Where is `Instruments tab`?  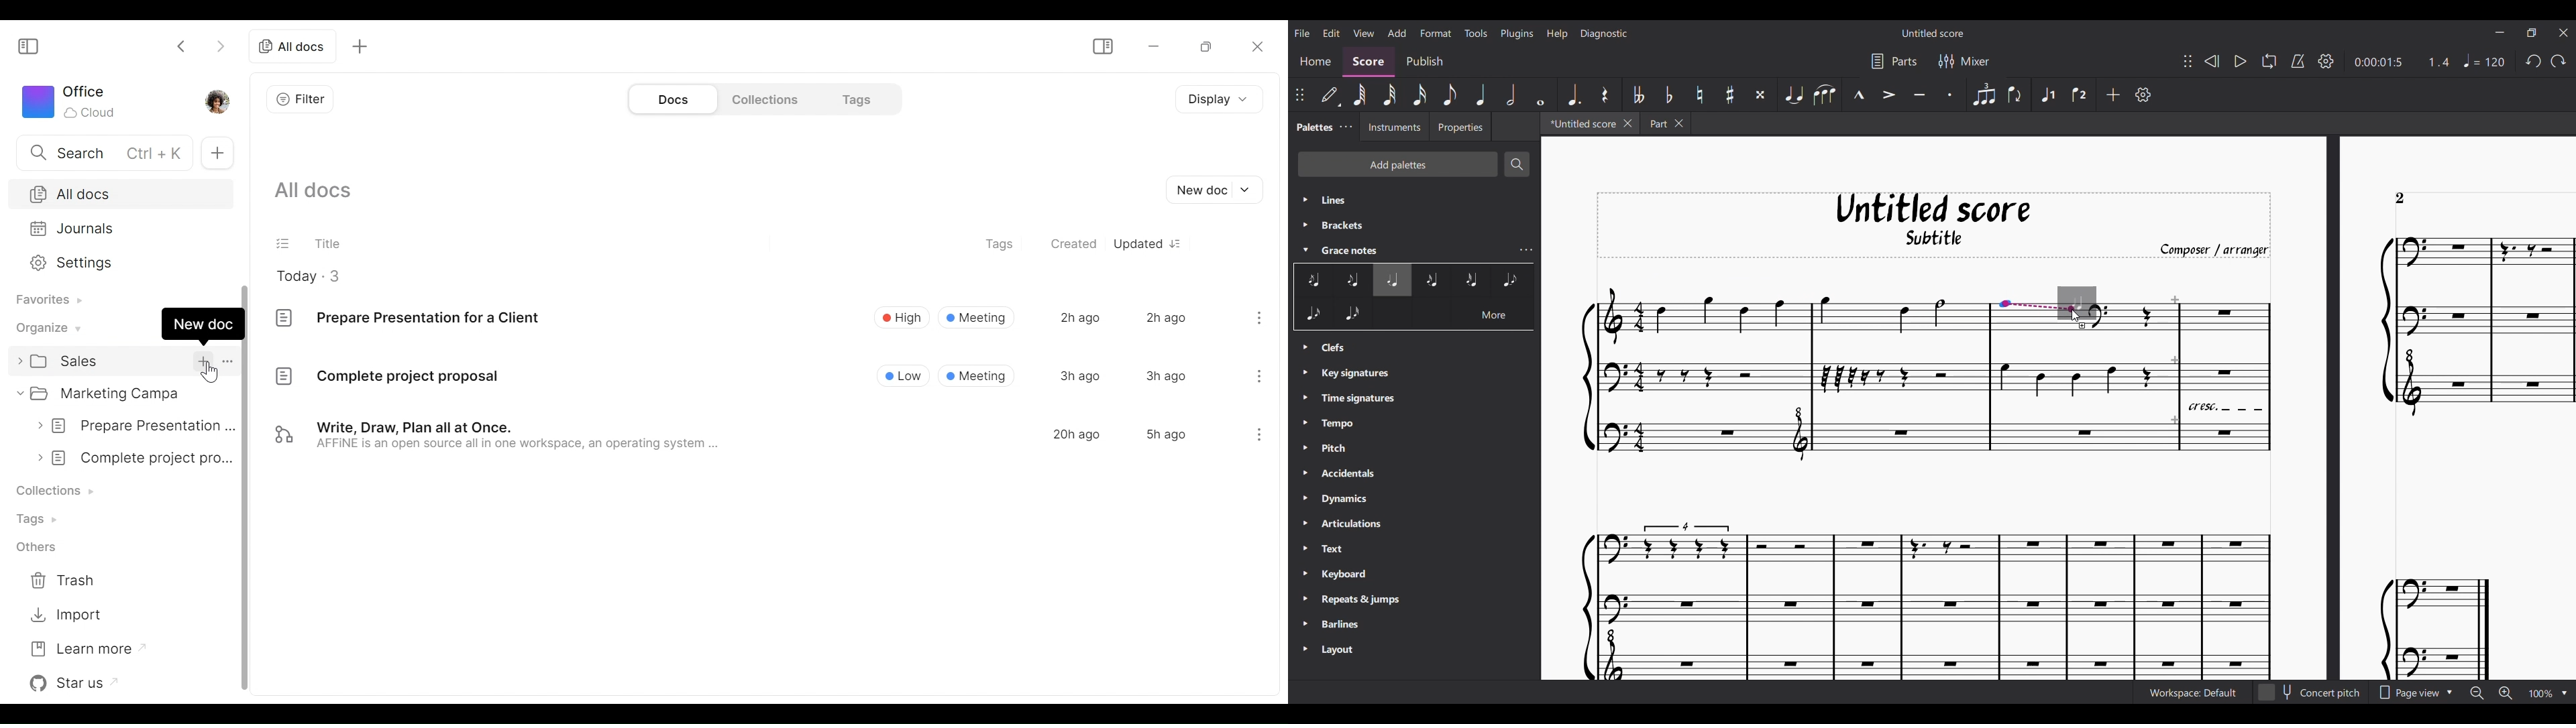 Instruments tab is located at coordinates (1394, 126).